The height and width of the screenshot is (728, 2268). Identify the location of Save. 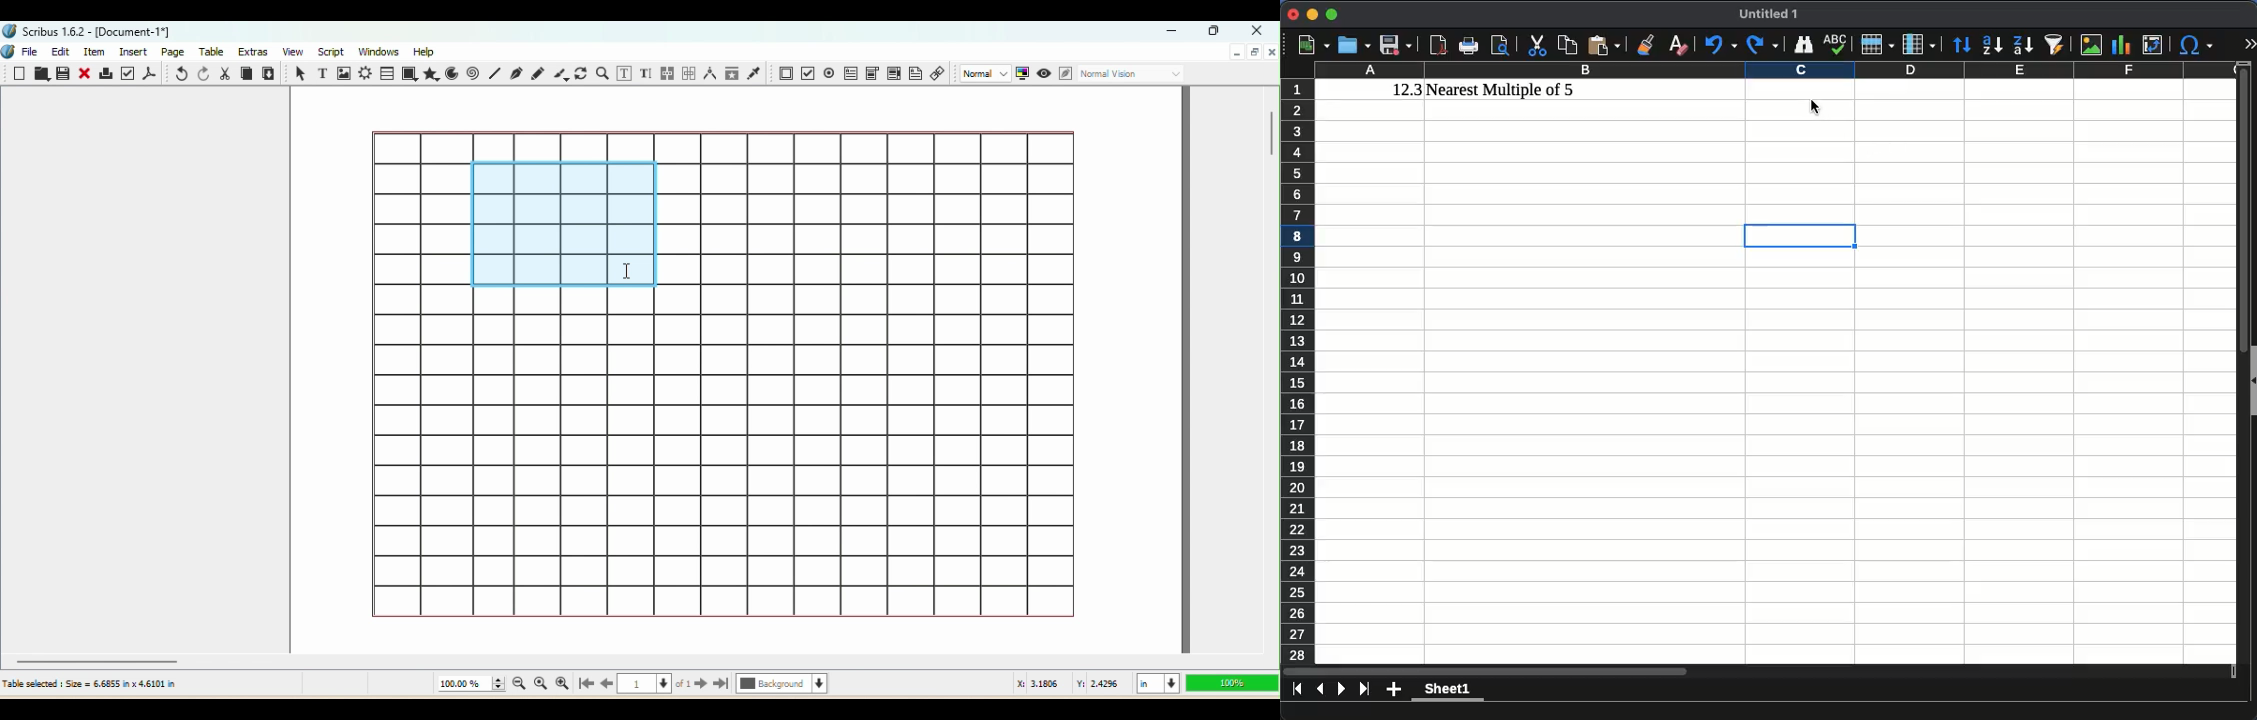
(65, 75).